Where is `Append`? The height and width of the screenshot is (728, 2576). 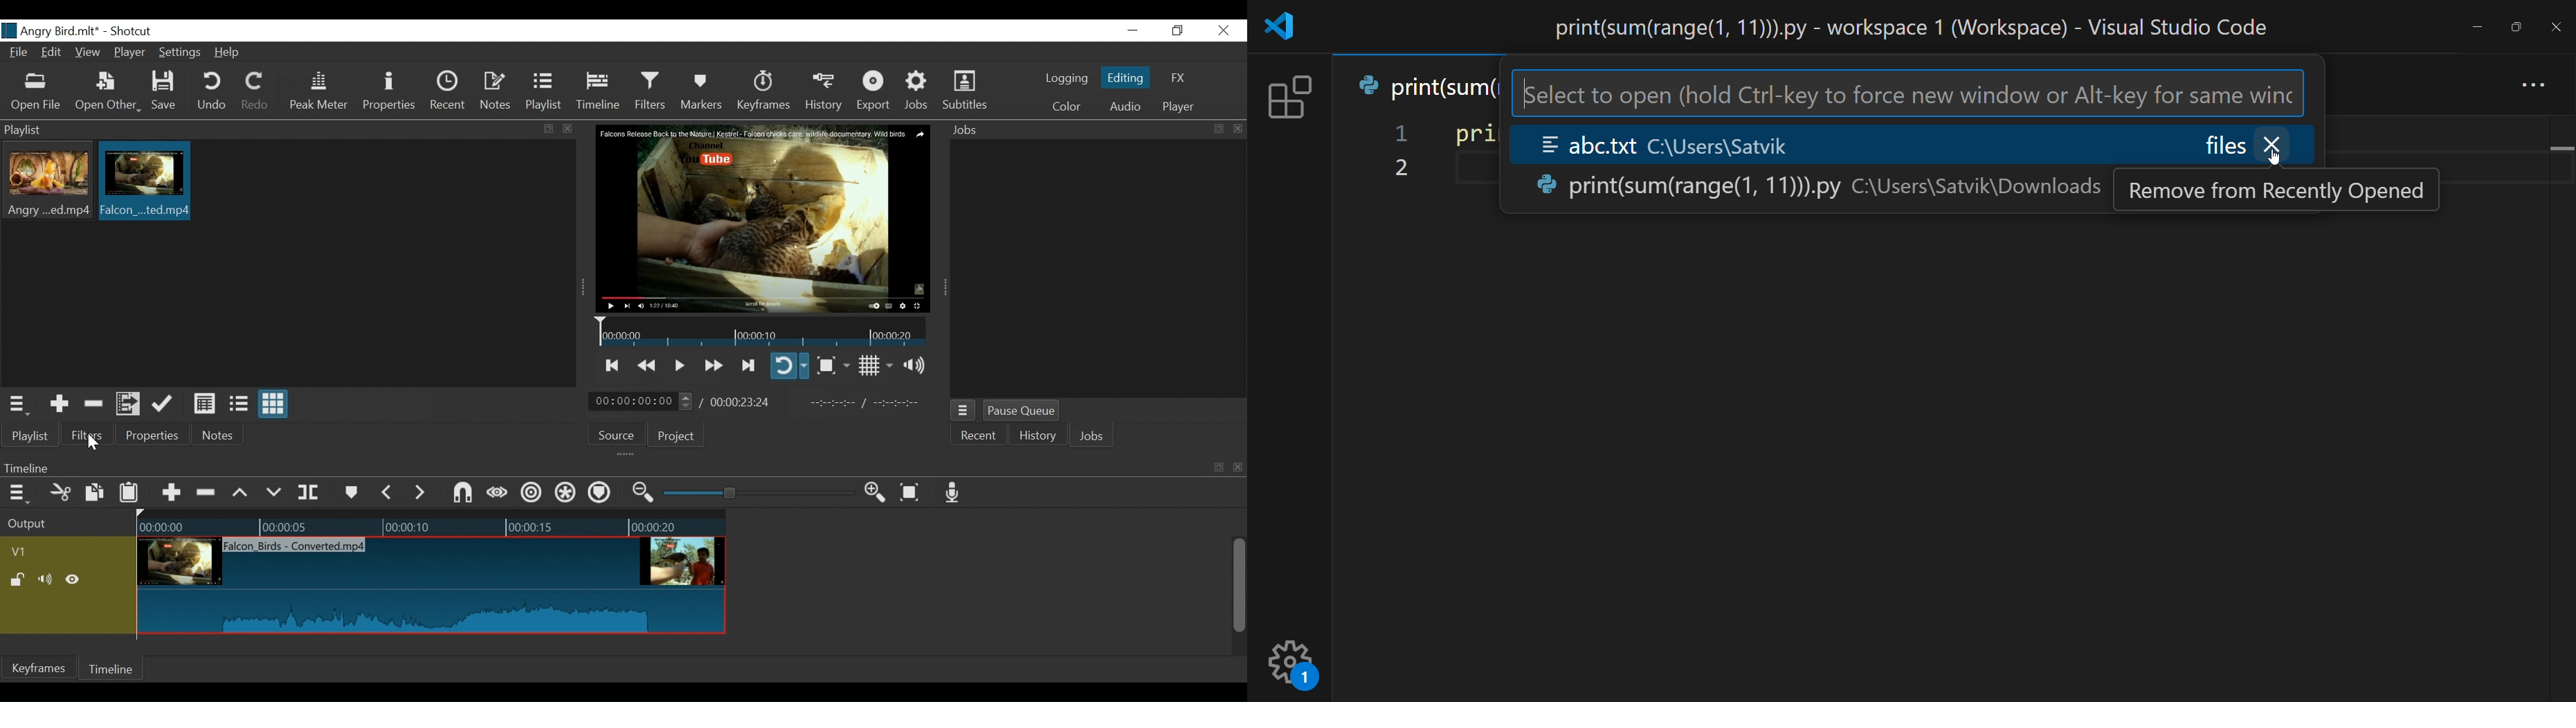
Append is located at coordinates (170, 495).